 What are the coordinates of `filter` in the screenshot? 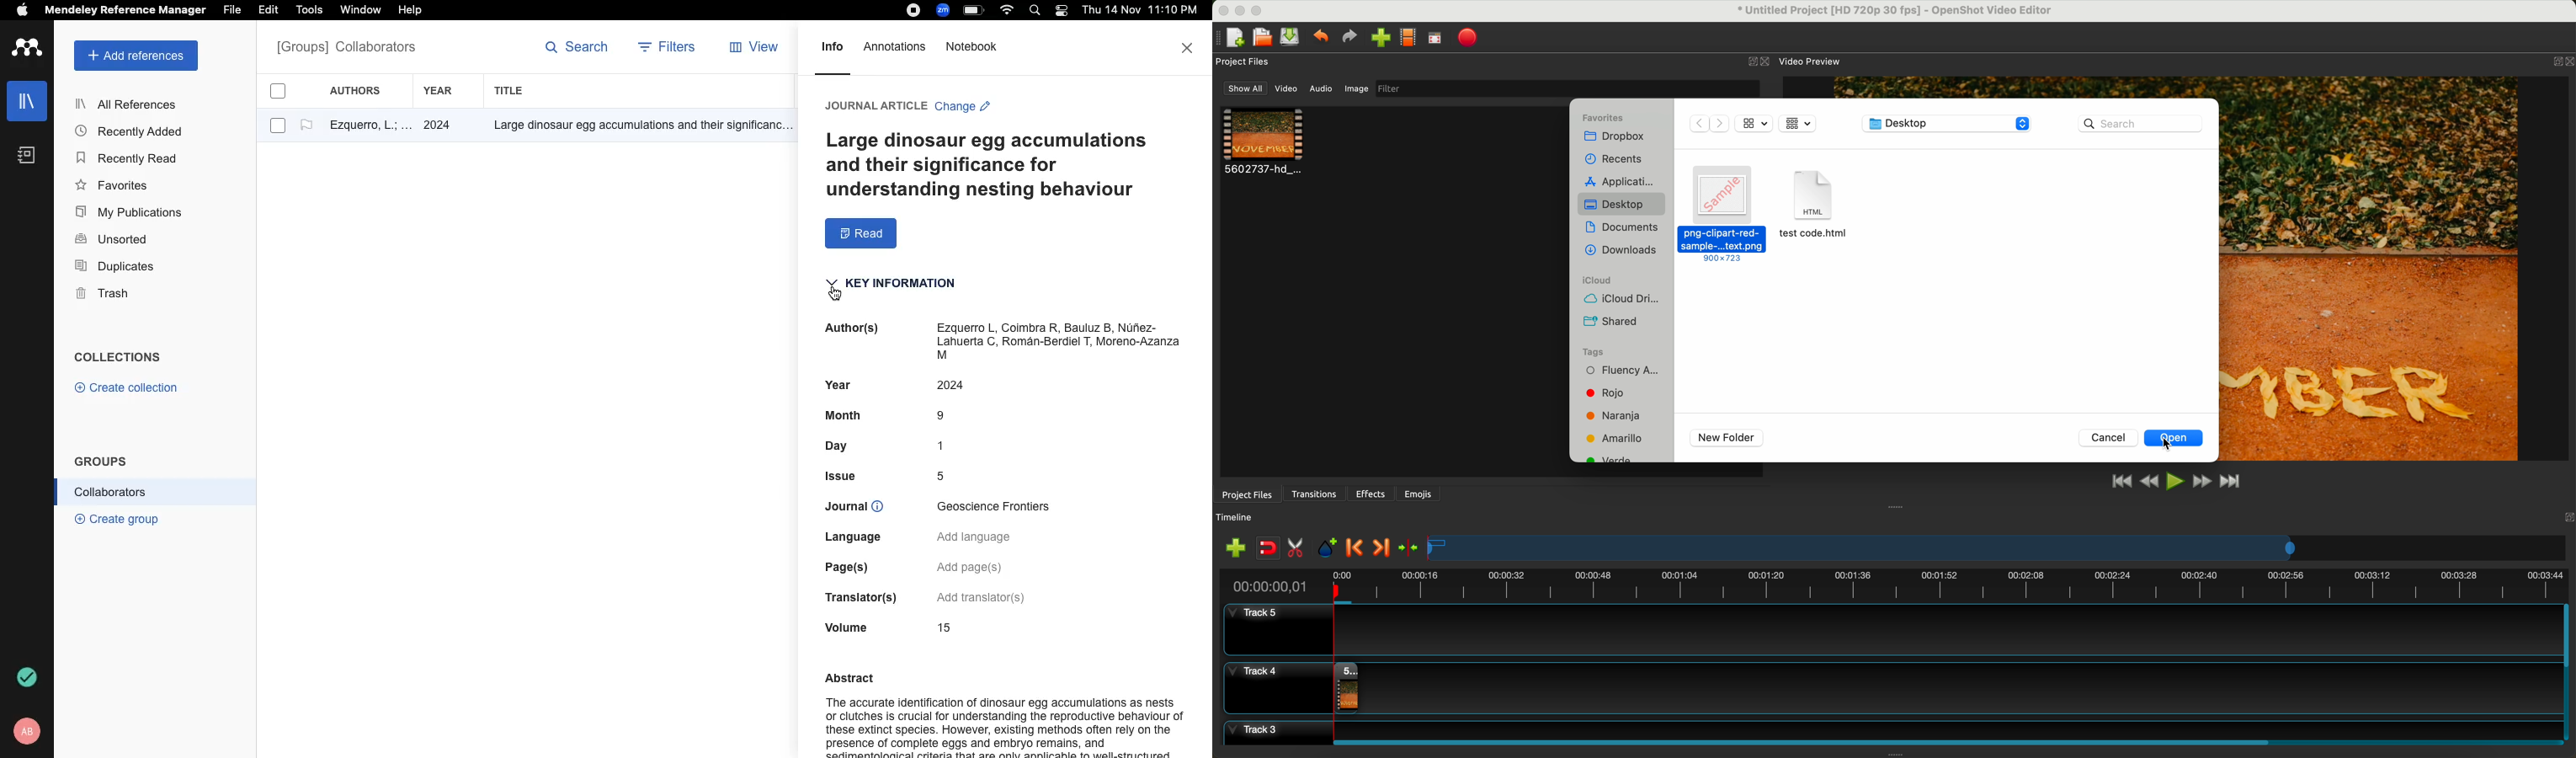 It's located at (1565, 88).